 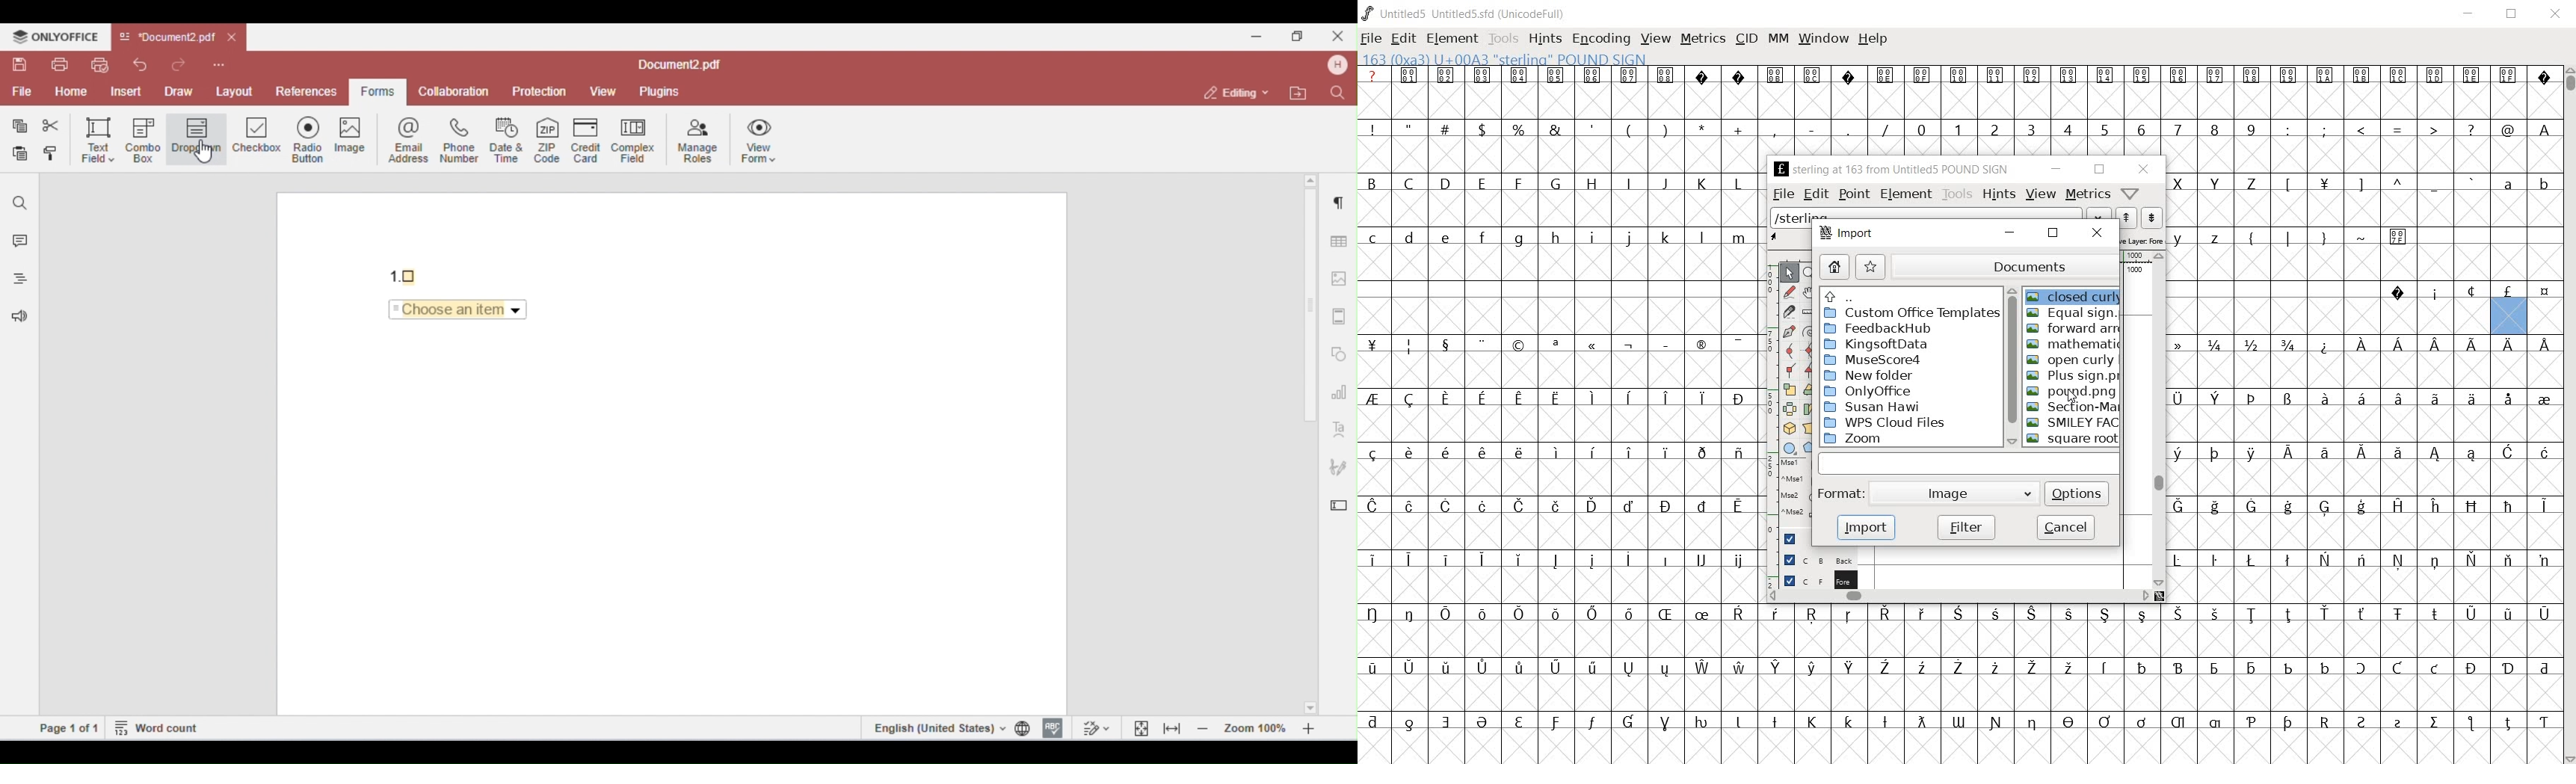 What do you see at coordinates (2509, 454) in the screenshot?
I see `Symbol` at bounding box center [2509, 454].